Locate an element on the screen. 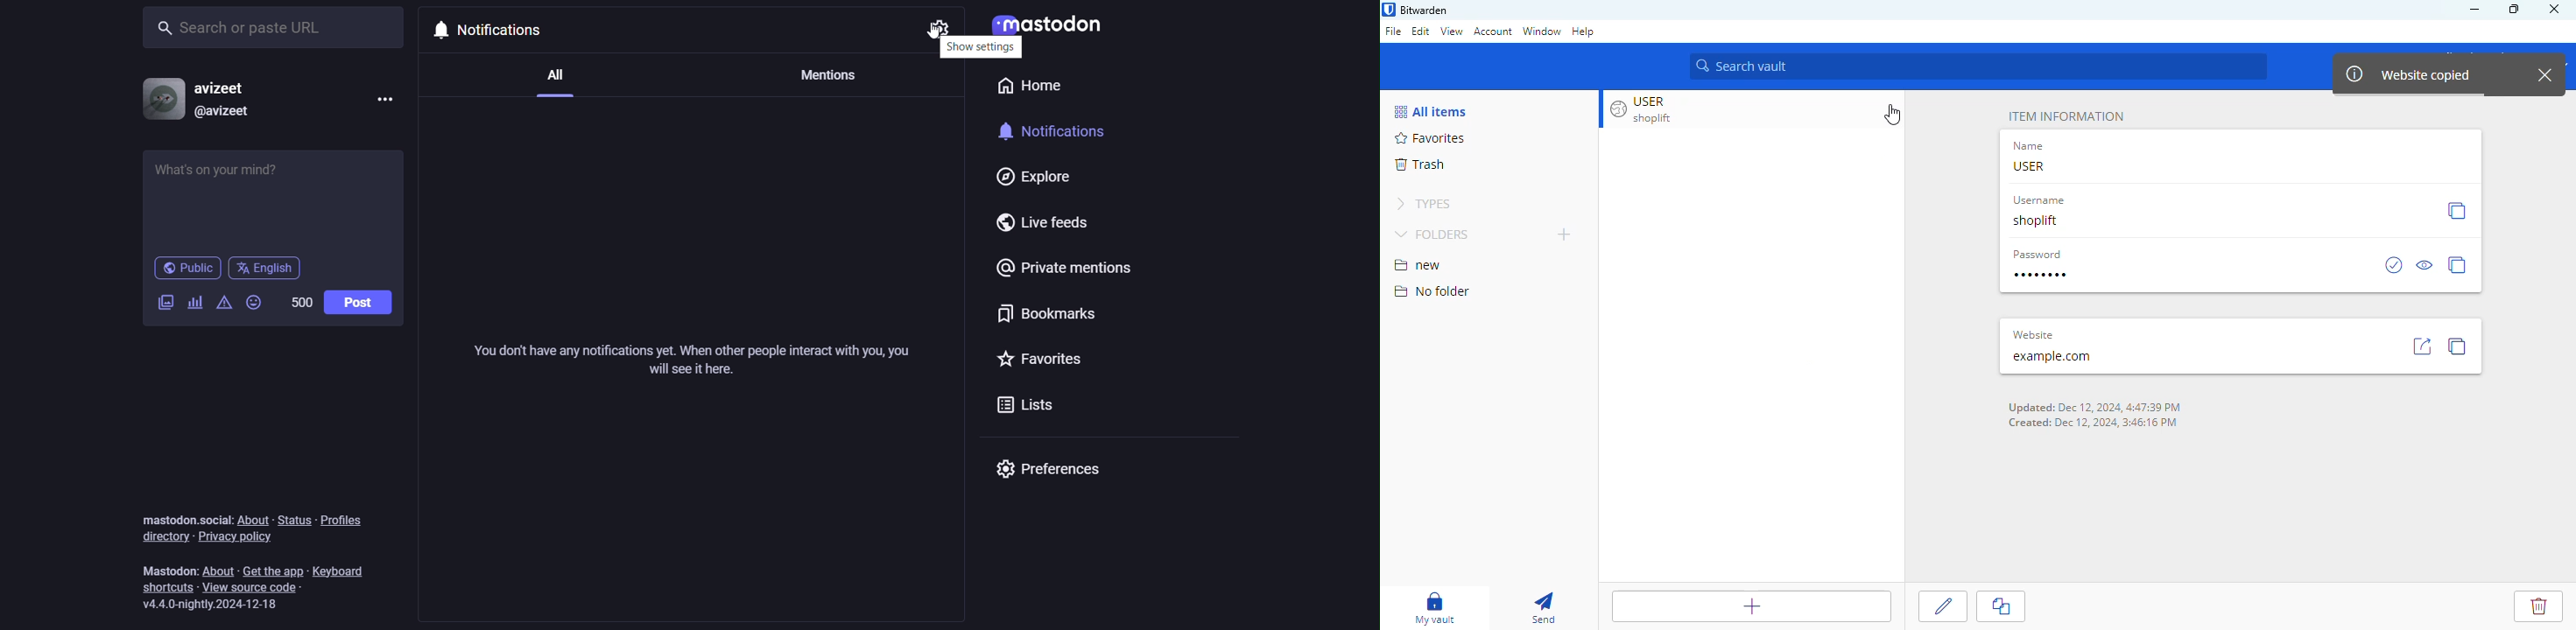 This screenshot has width=2576, height=644. word limit is located at coordinates (298, 301).